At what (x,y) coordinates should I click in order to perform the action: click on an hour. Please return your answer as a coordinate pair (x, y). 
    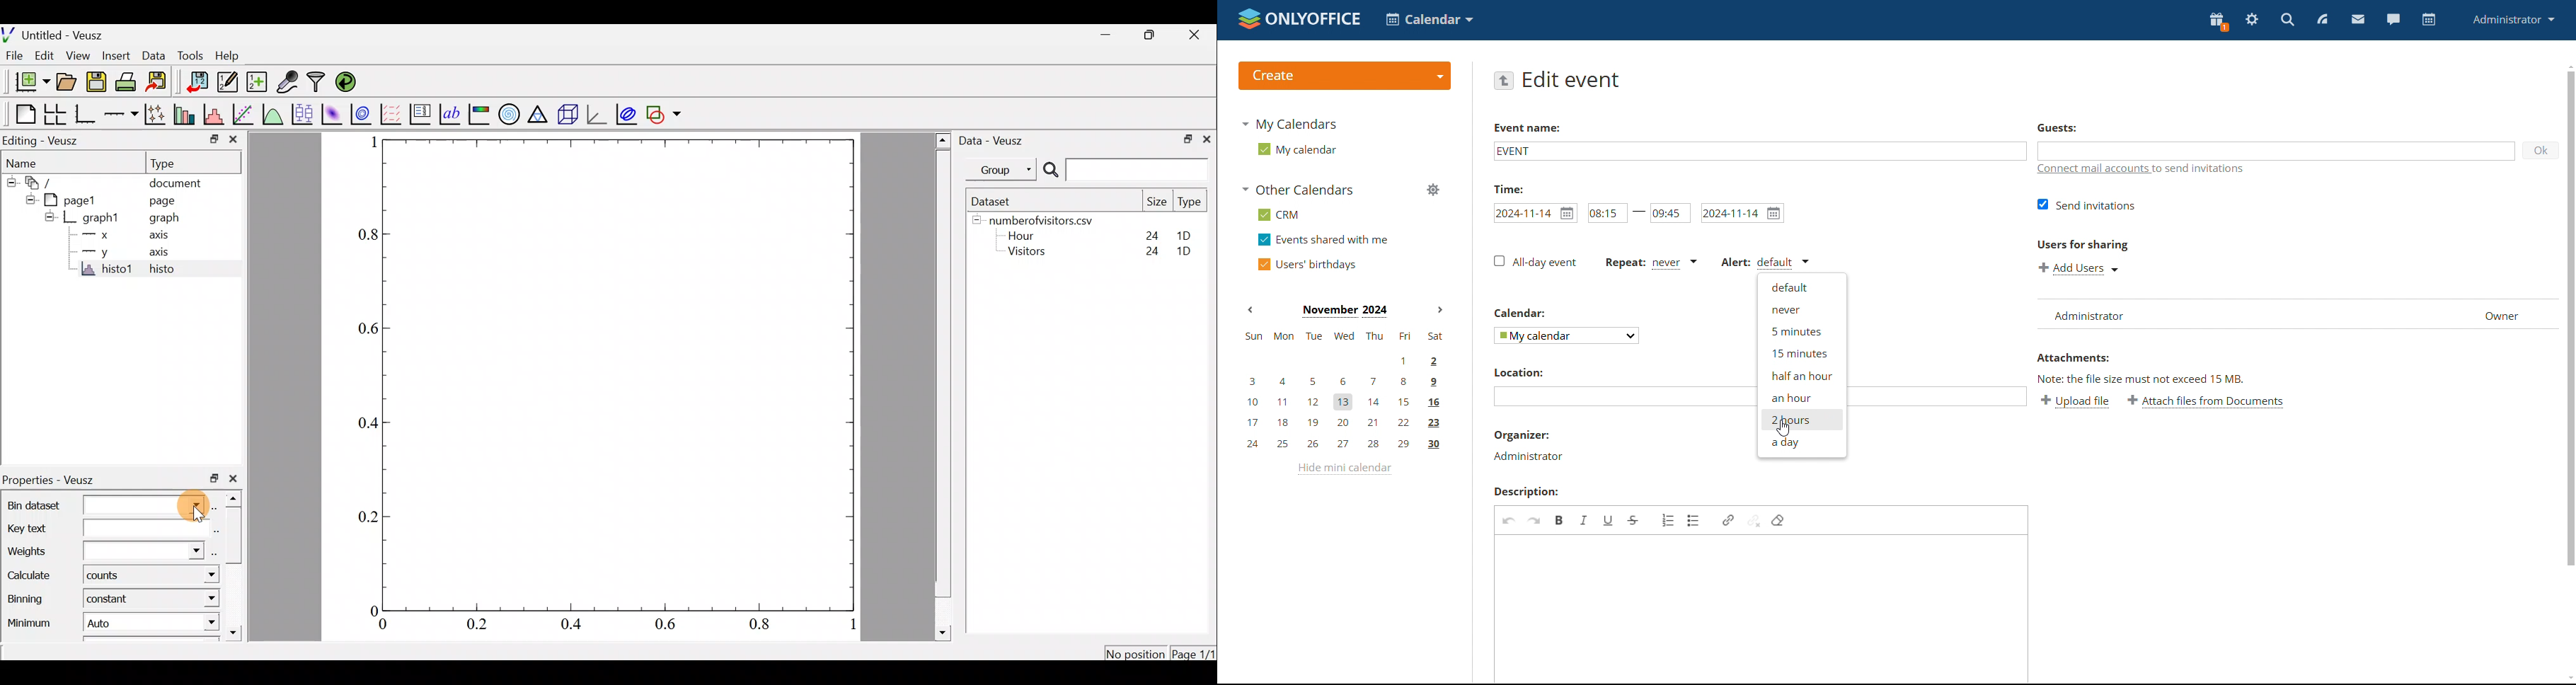
    Looking at the image, I should click on (1801, 399).